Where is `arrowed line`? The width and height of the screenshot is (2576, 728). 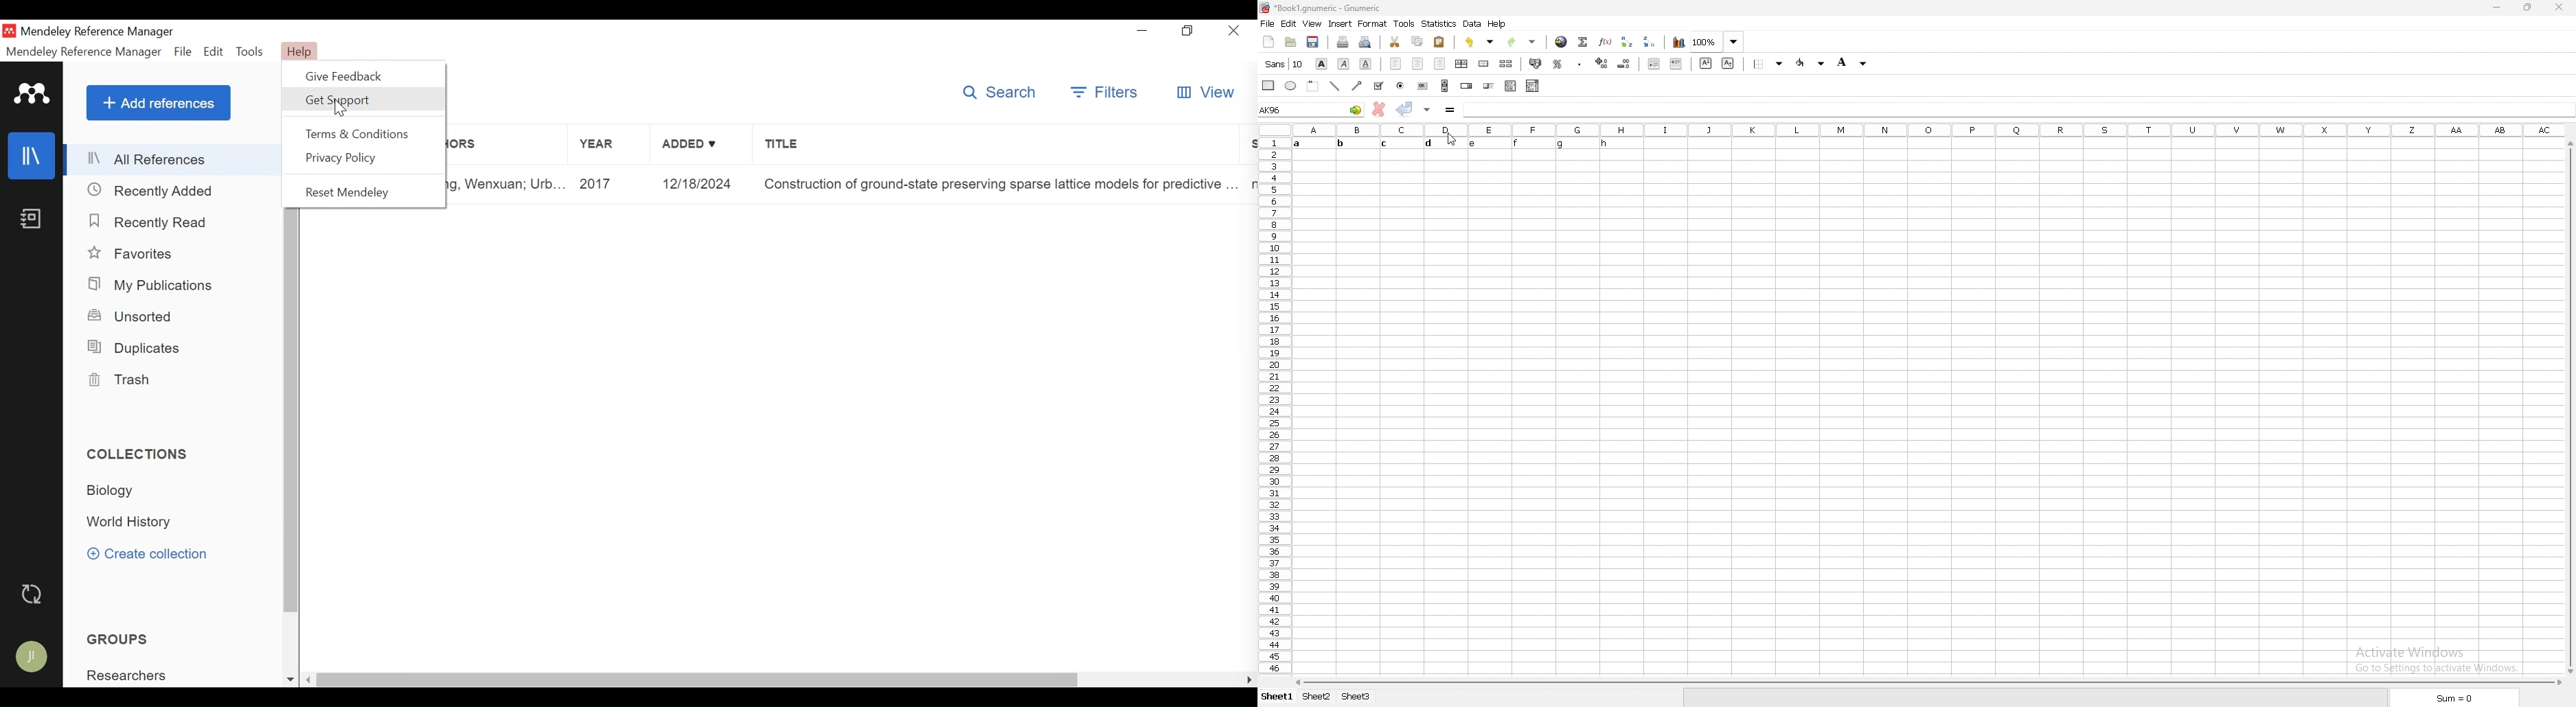 arrowed line is located at coordinates (1357, 86).